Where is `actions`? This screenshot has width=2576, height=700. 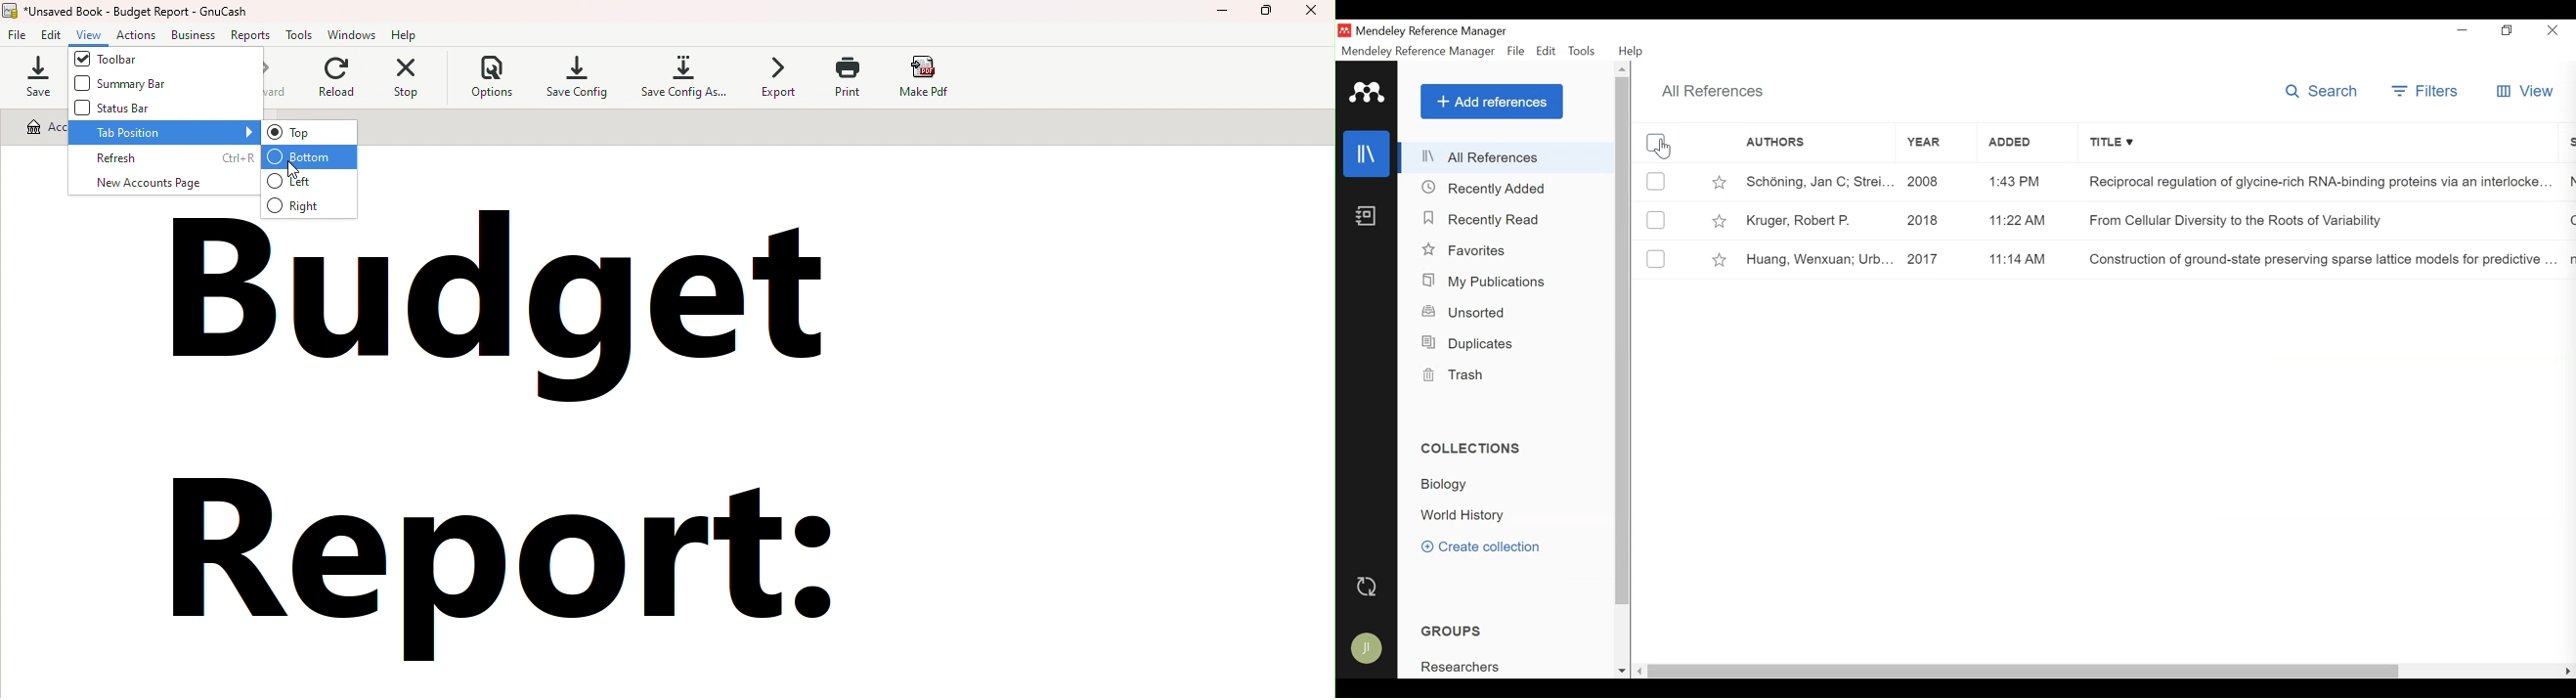
actions is located at coordinates (140, 34).